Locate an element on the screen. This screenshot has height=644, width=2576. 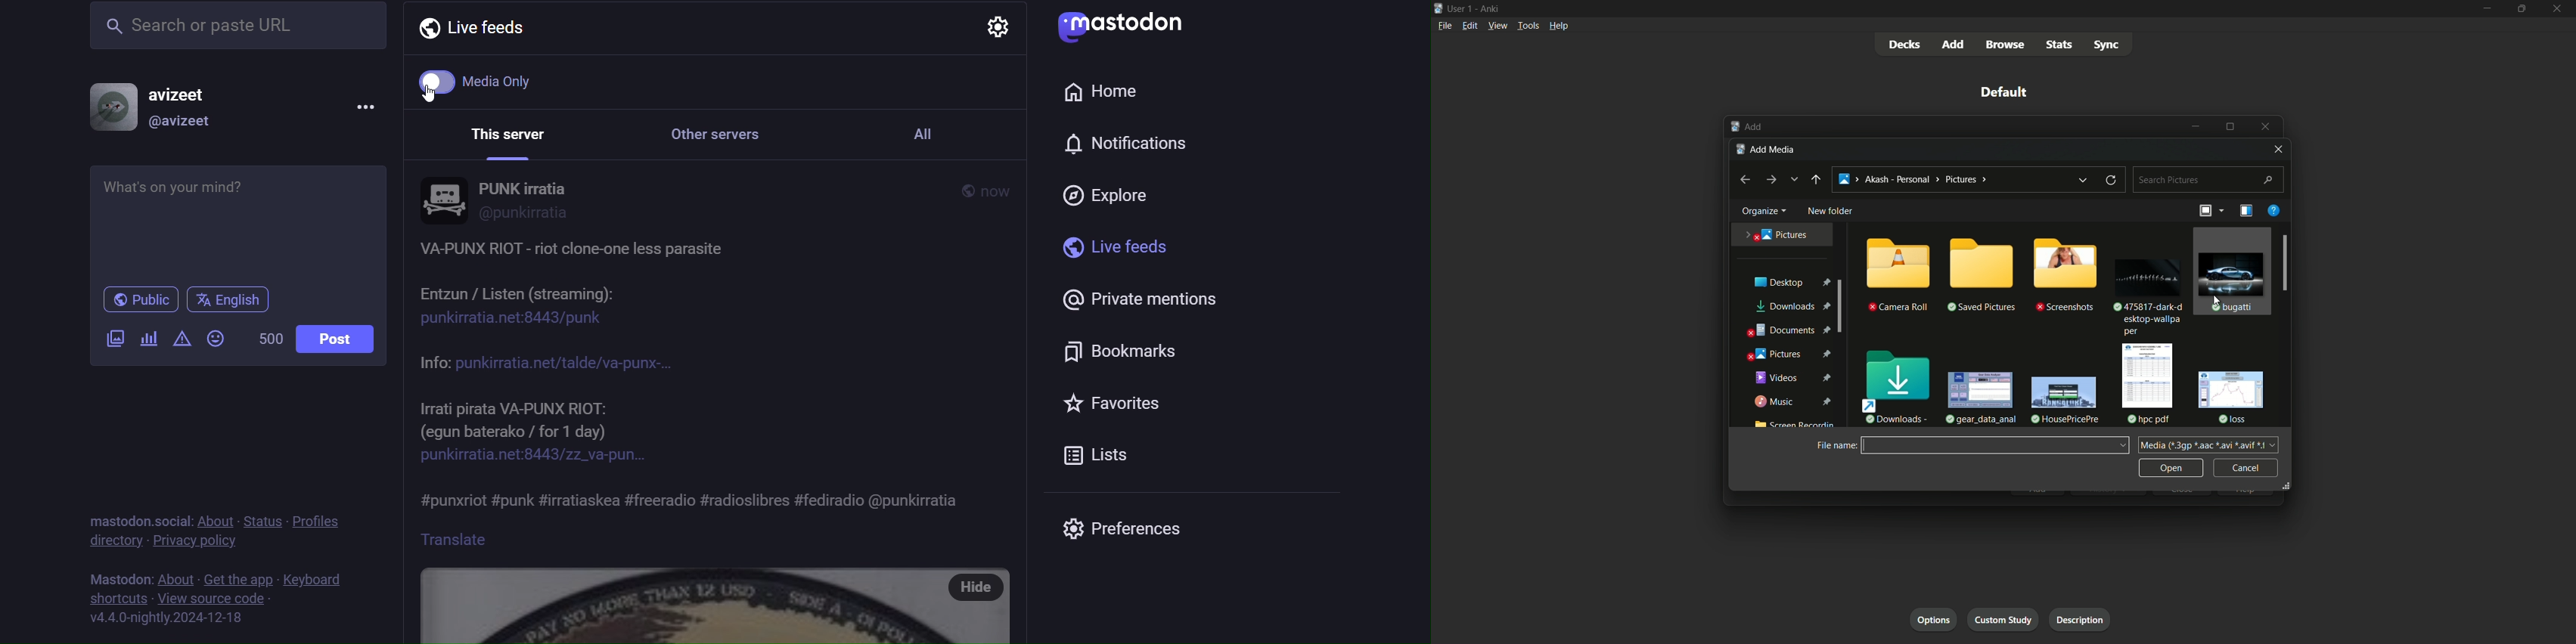
folder-1 is located at coordinates (1898, 274).